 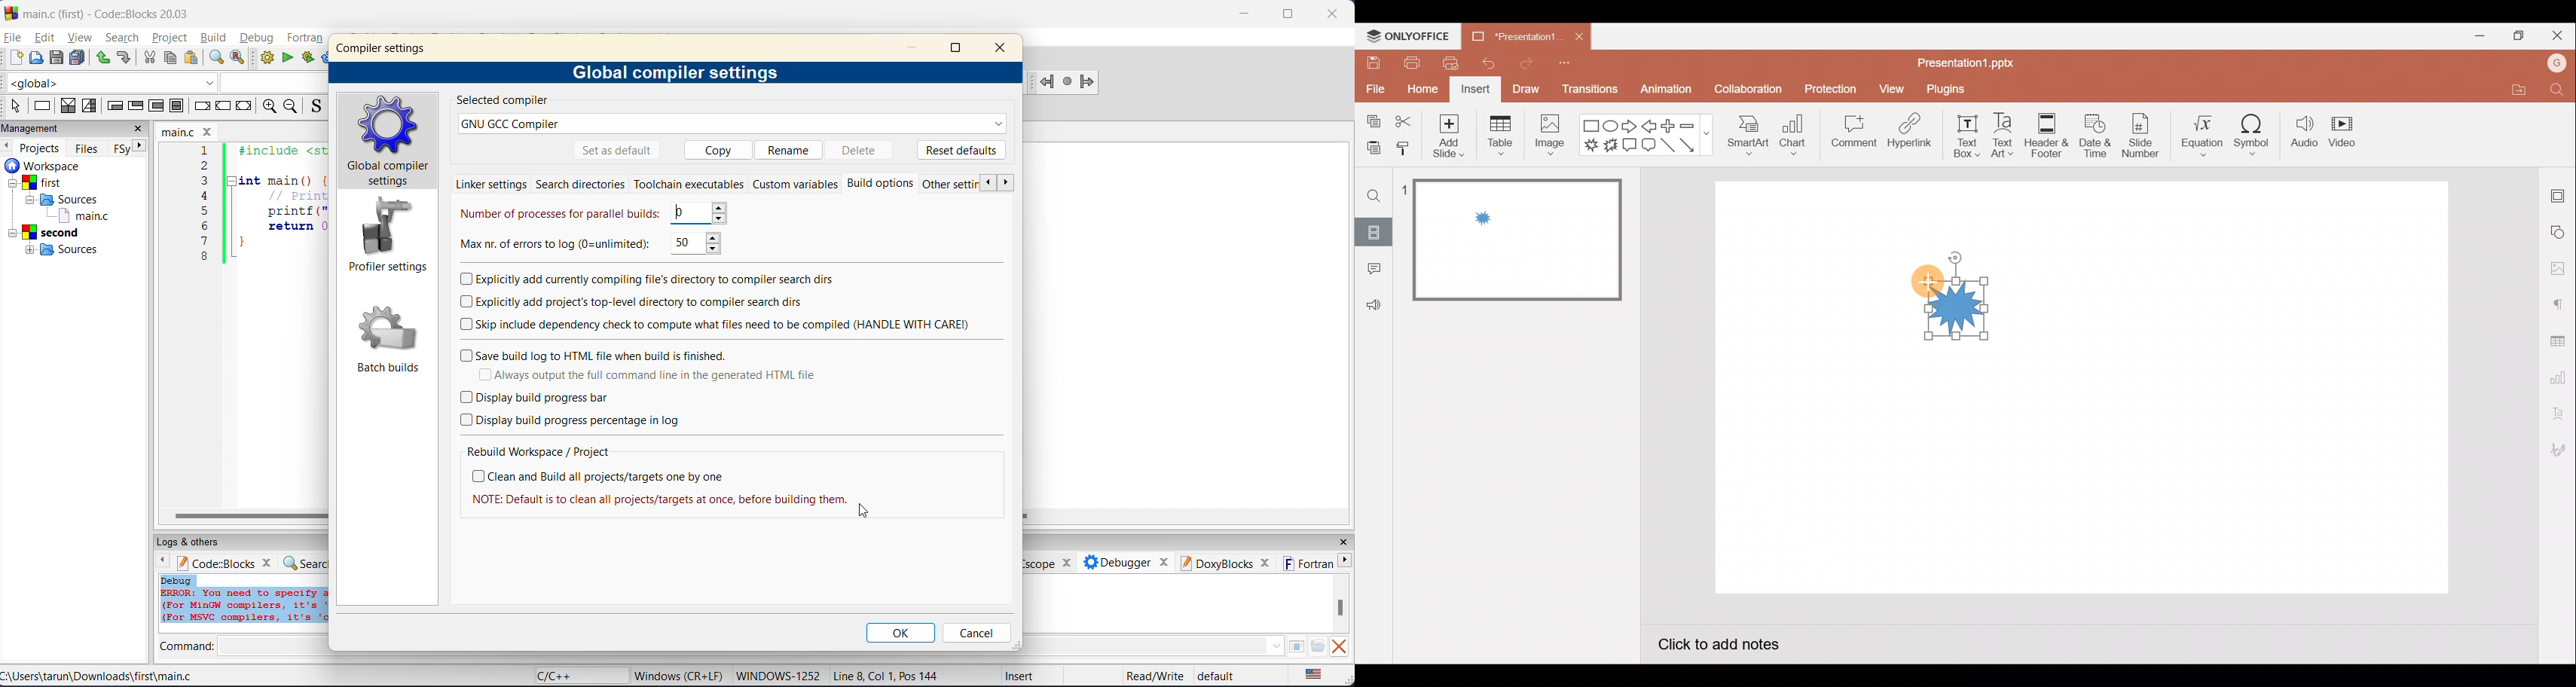 What do you see at coordinates (2001, 136) in the screenshot?
I see `Text Art` at bounding box center [2001, 136].